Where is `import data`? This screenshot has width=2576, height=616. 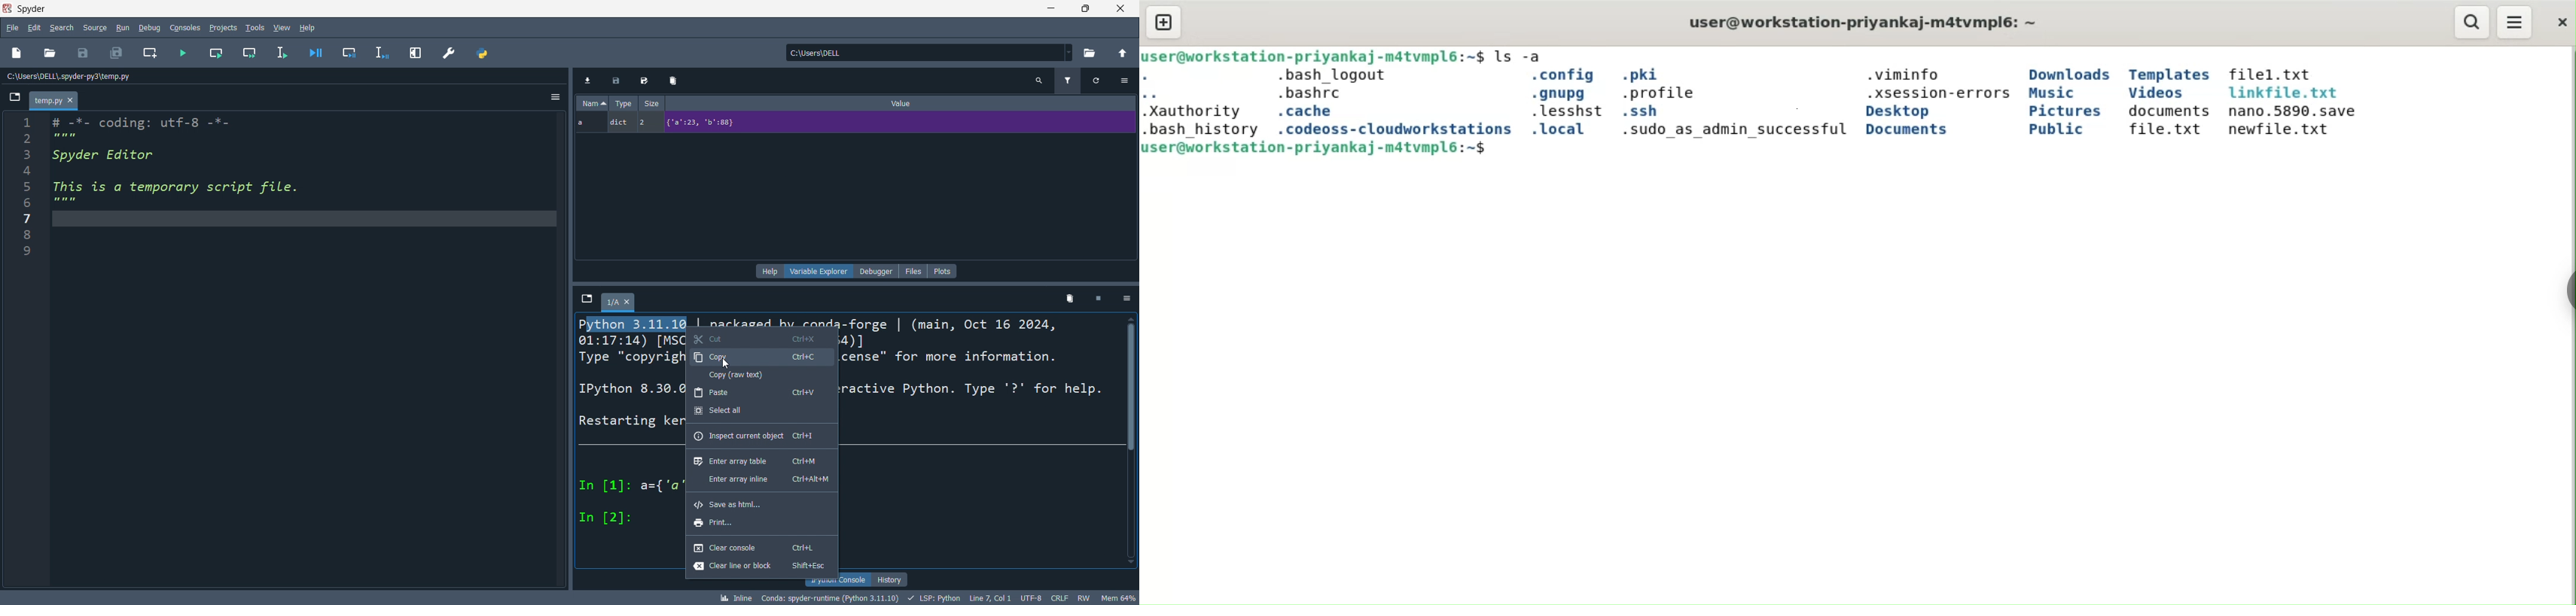
import data is located at coordinates (587, 80).